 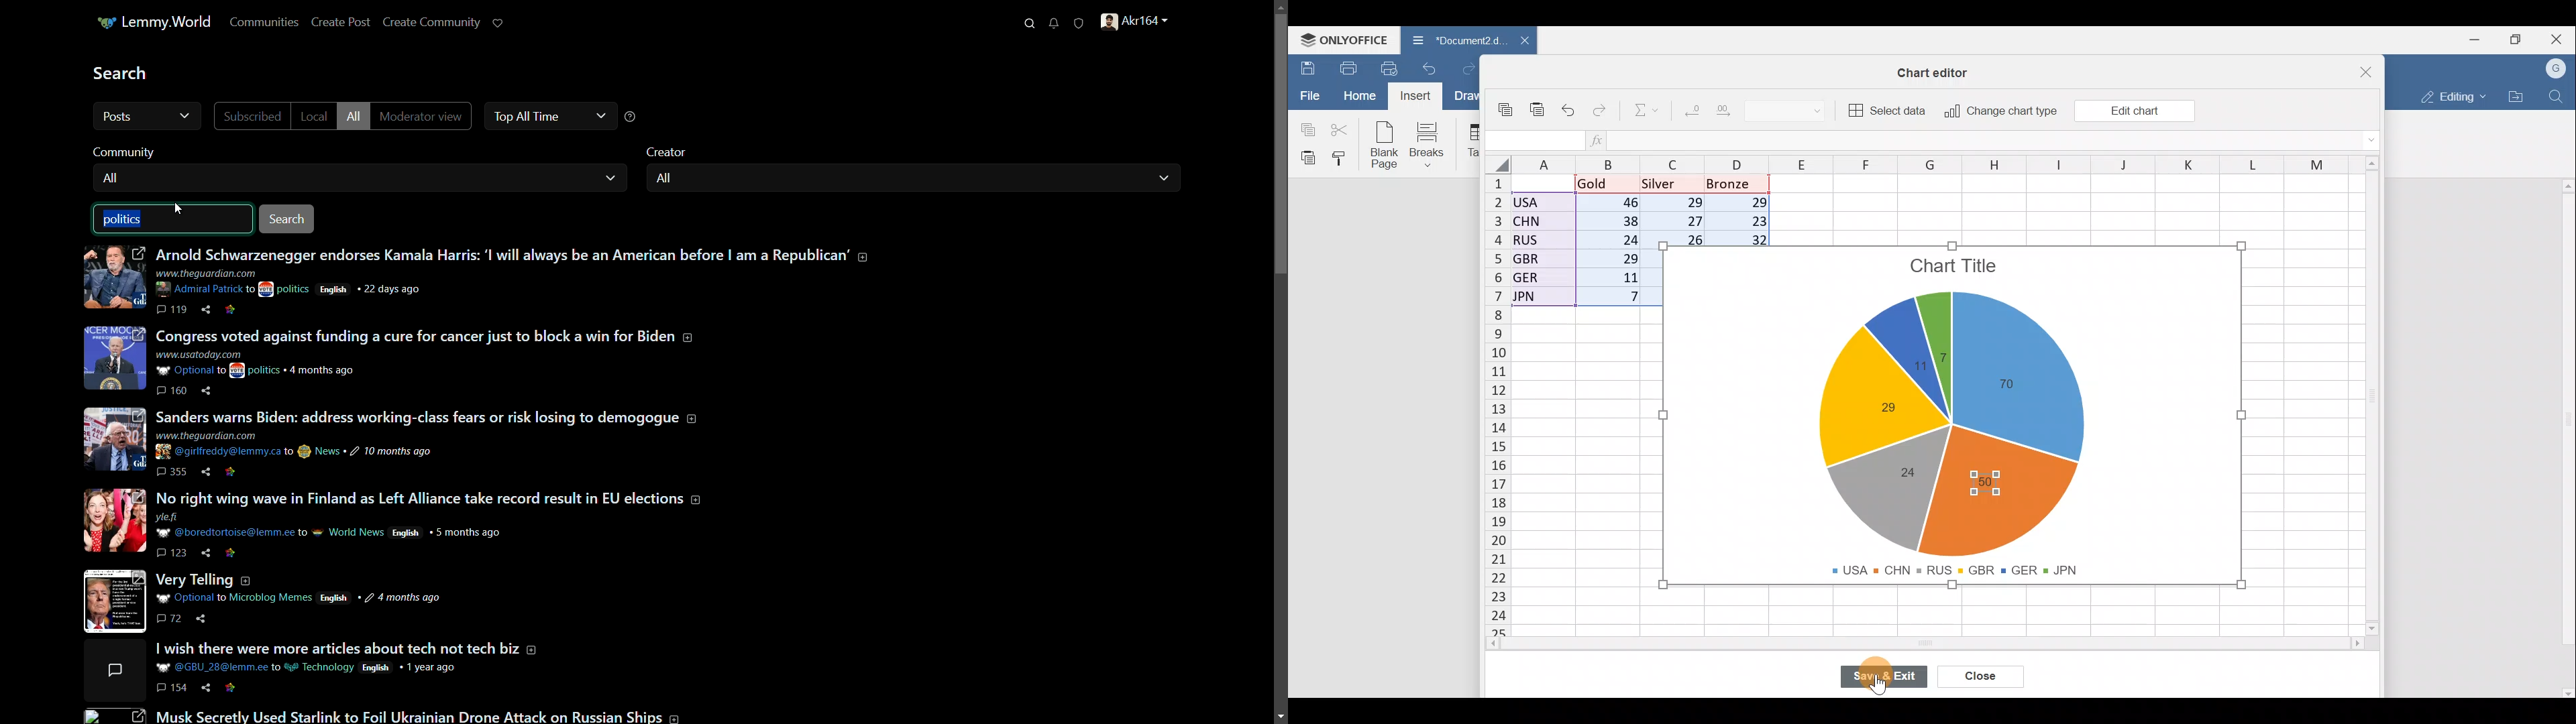 I want to click on Chart editor, so click(x=1935, y=72).